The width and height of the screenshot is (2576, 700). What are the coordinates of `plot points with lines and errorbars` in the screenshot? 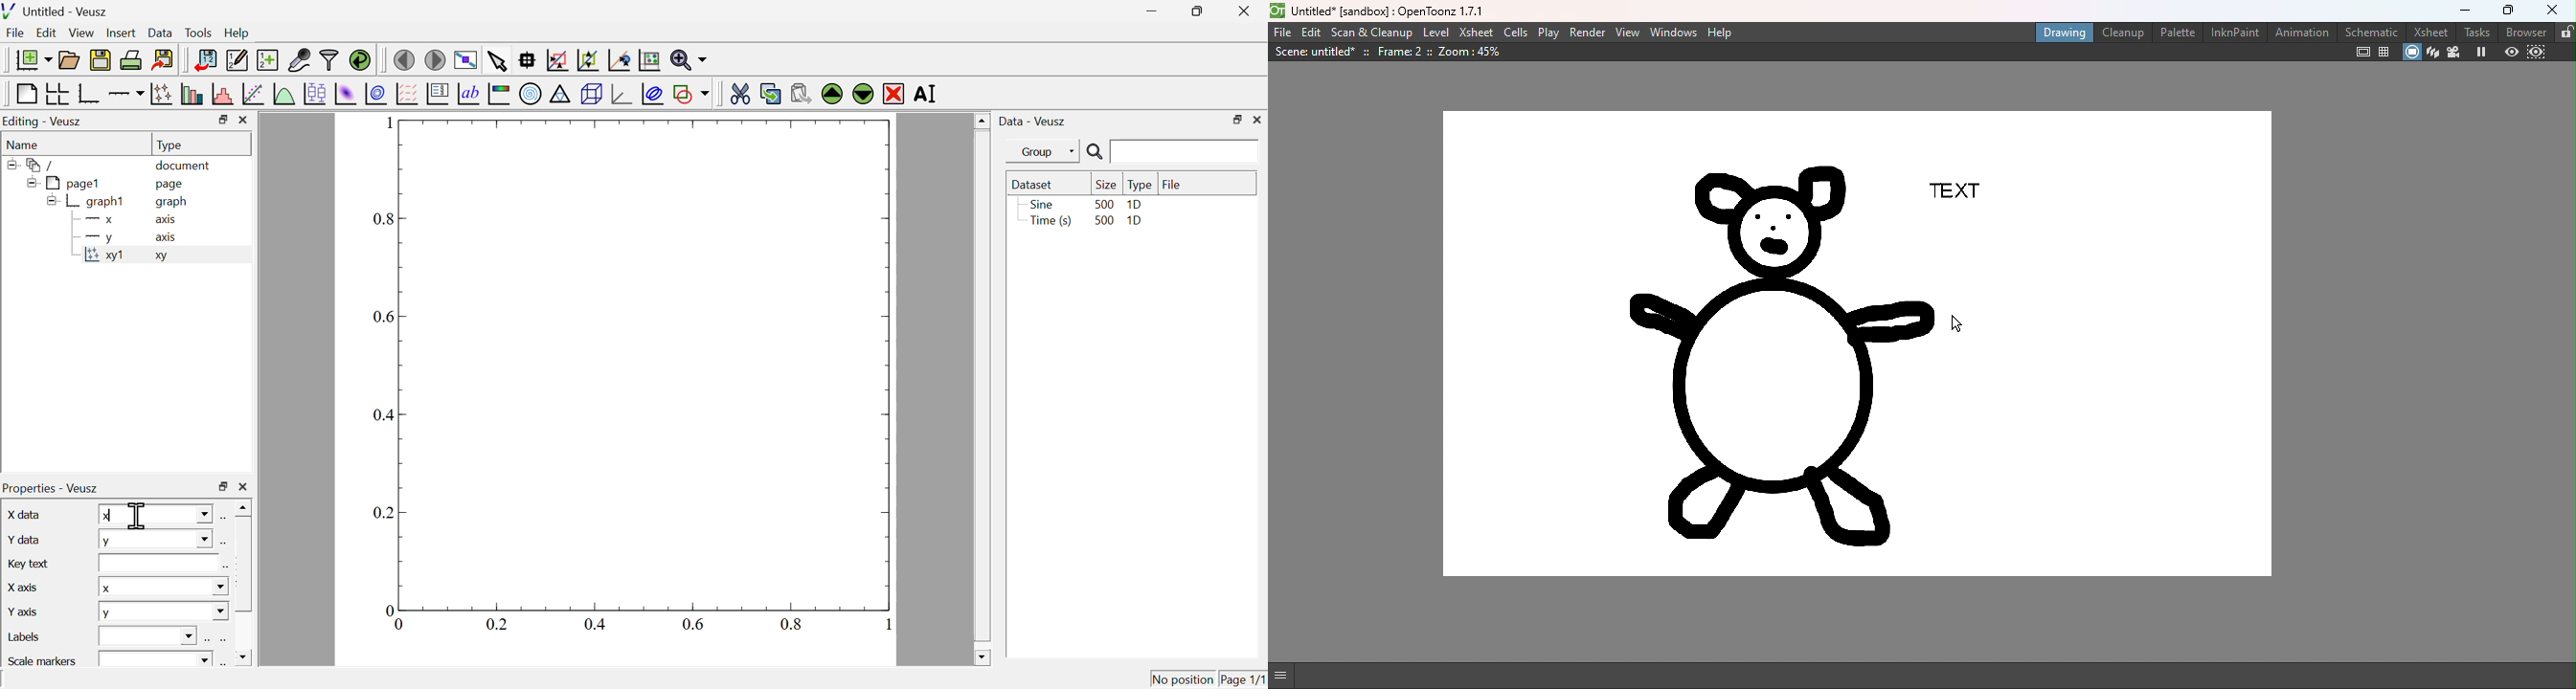 It's located at (161, 94).